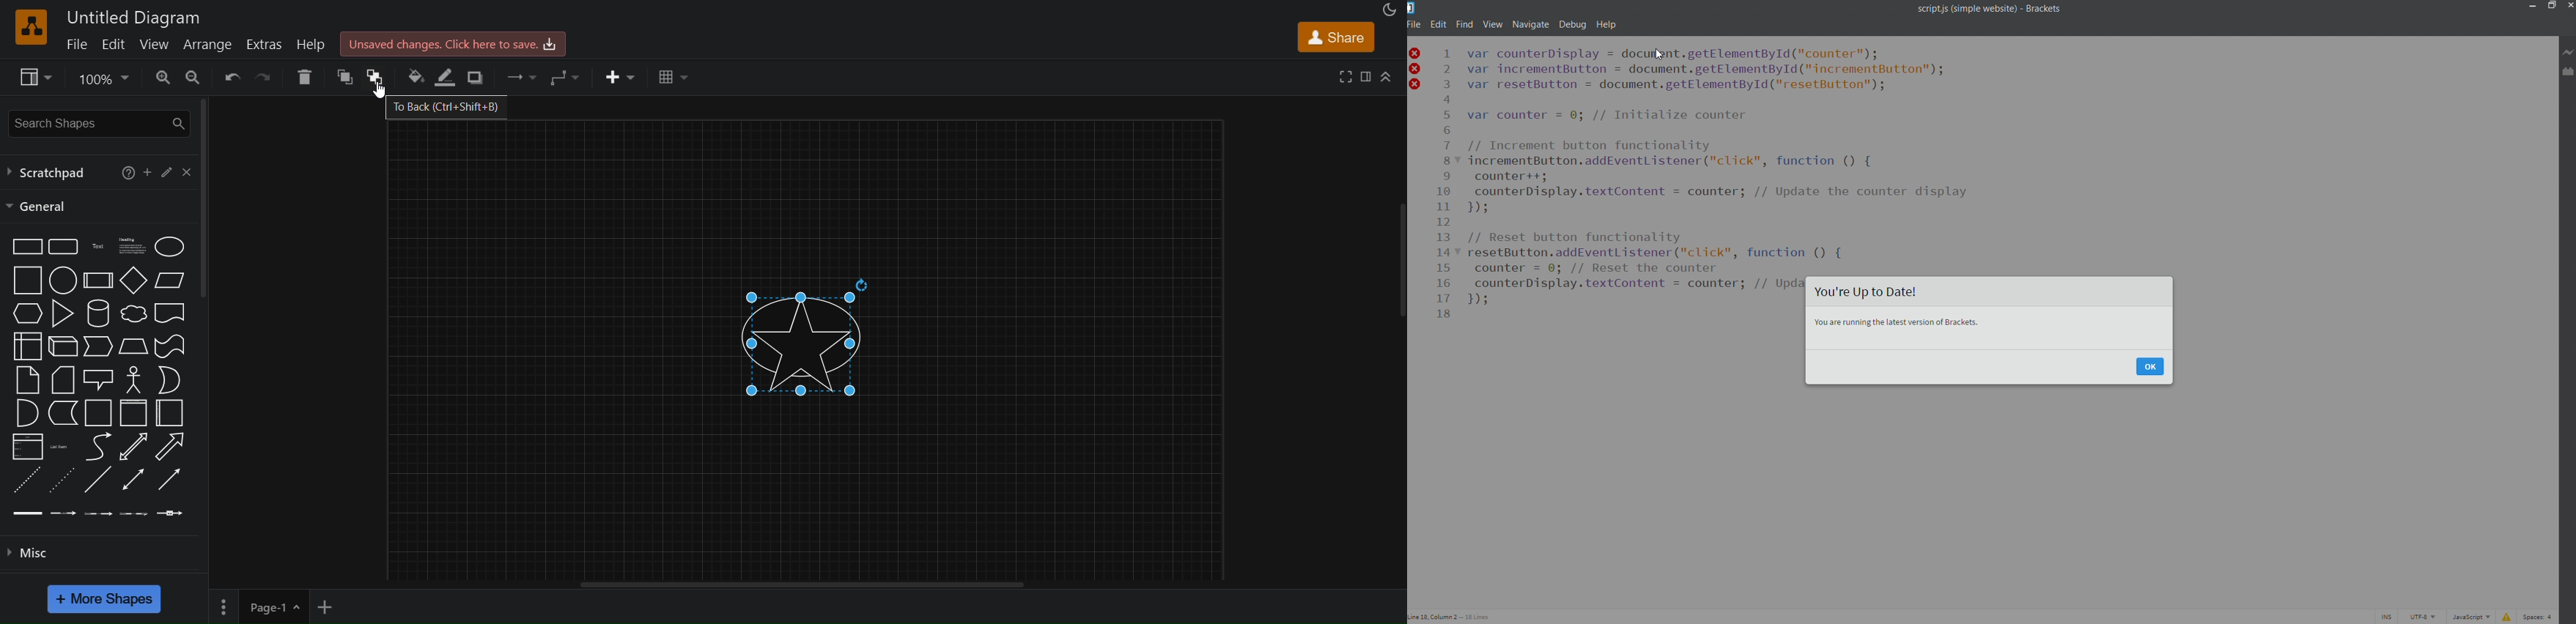 The width and height of the screenshot is (2576, 644). I want to click on redo, so click(267, 77).